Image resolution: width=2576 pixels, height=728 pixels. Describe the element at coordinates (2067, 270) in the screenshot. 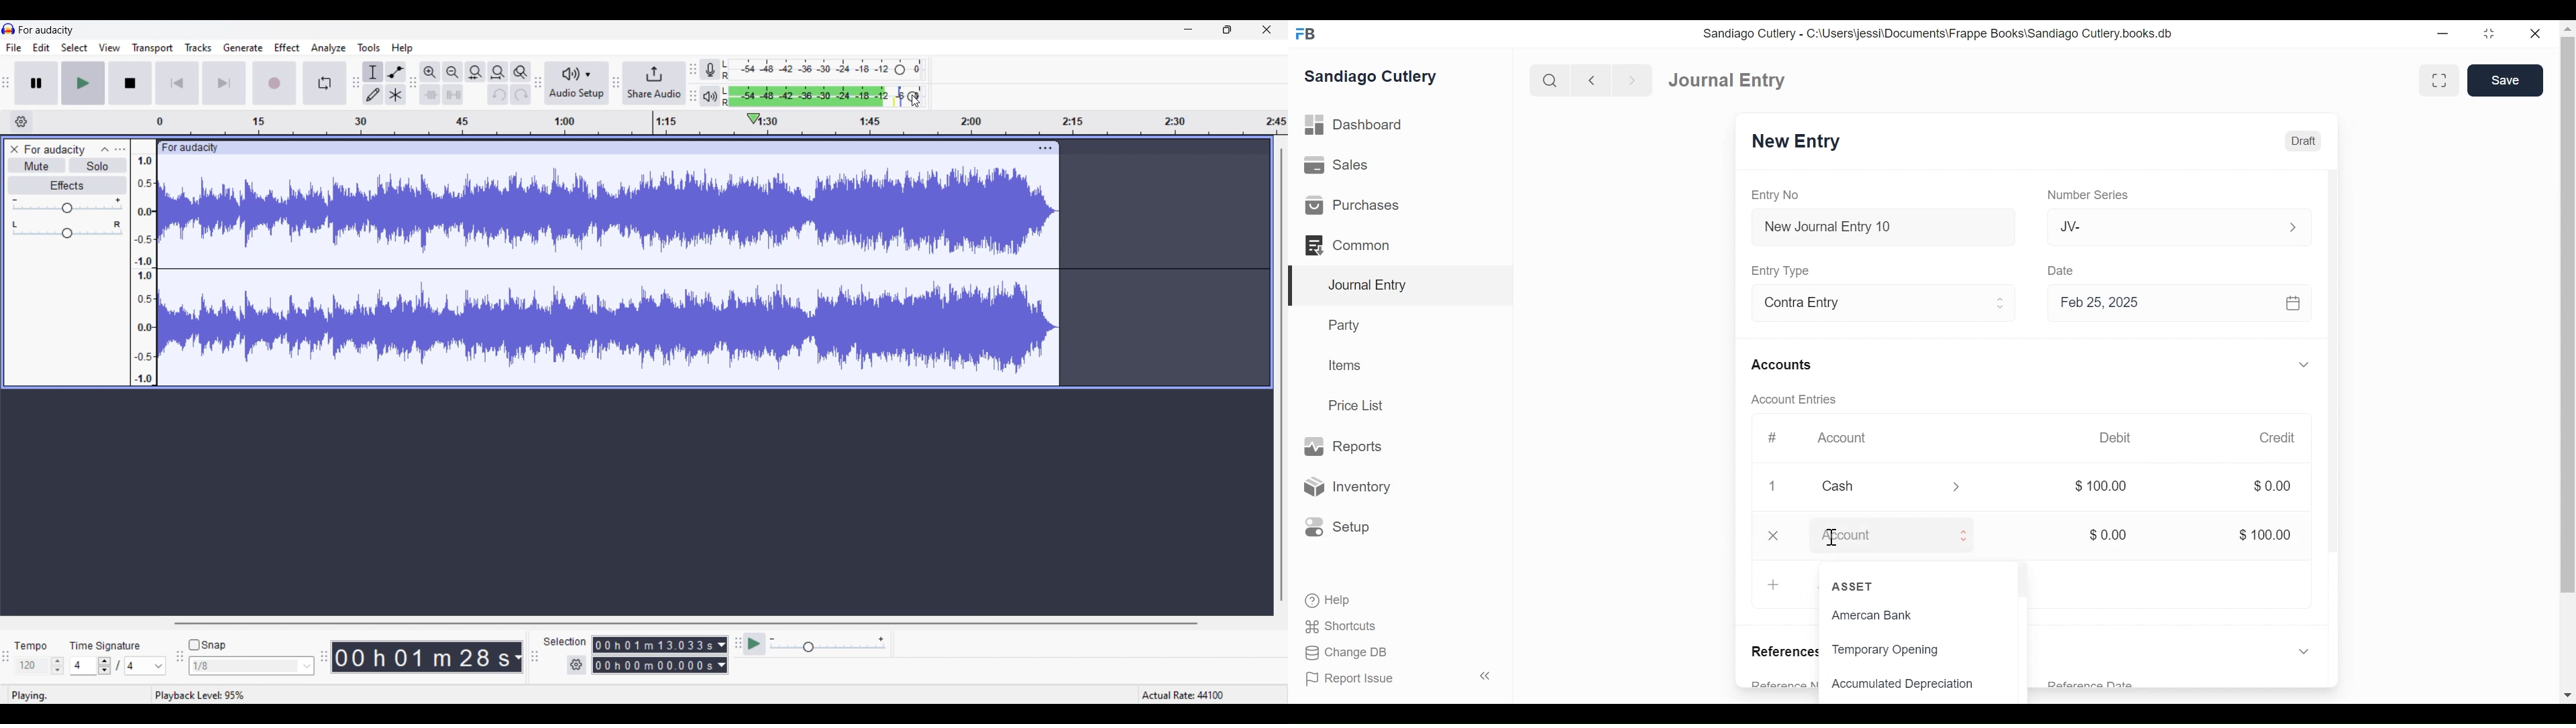

I see `Date` at that location.